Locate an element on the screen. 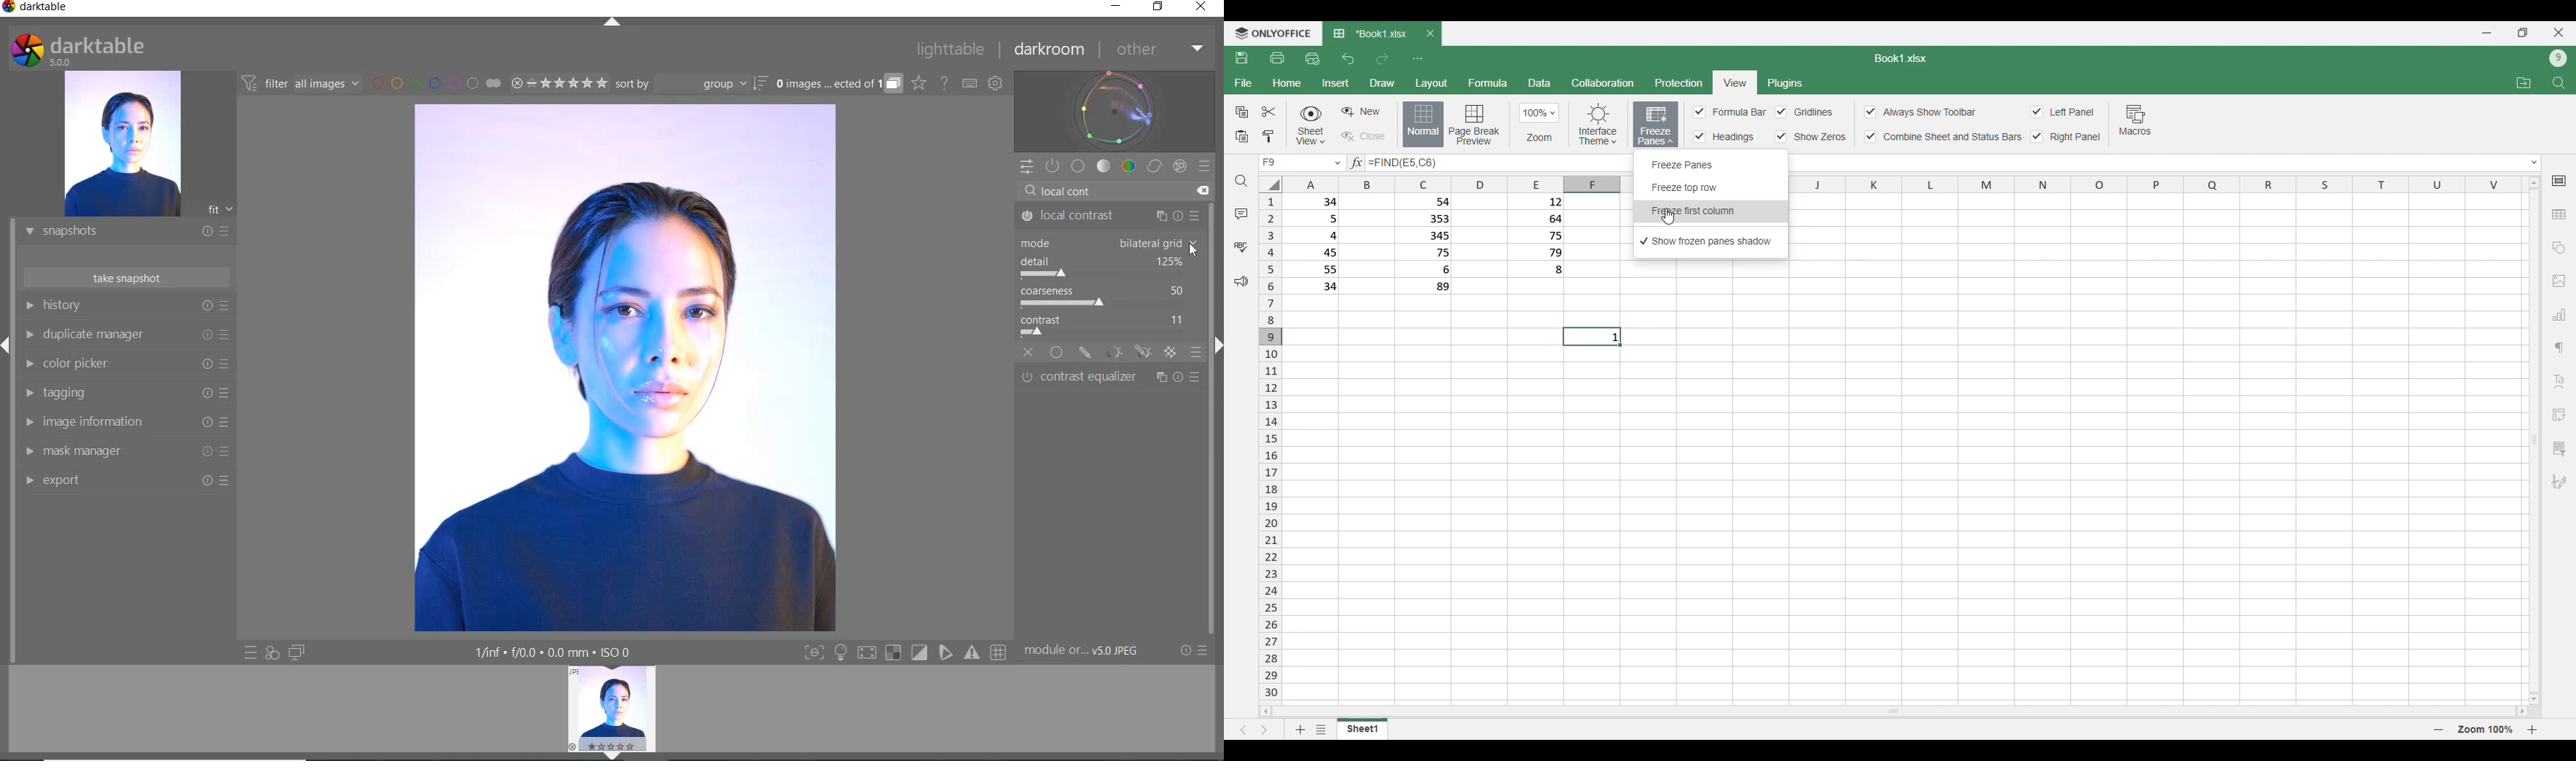 Image resolution: width=2576 pixels, height=784 pixels. DARKROOM is located at coordinates (1050, 50).